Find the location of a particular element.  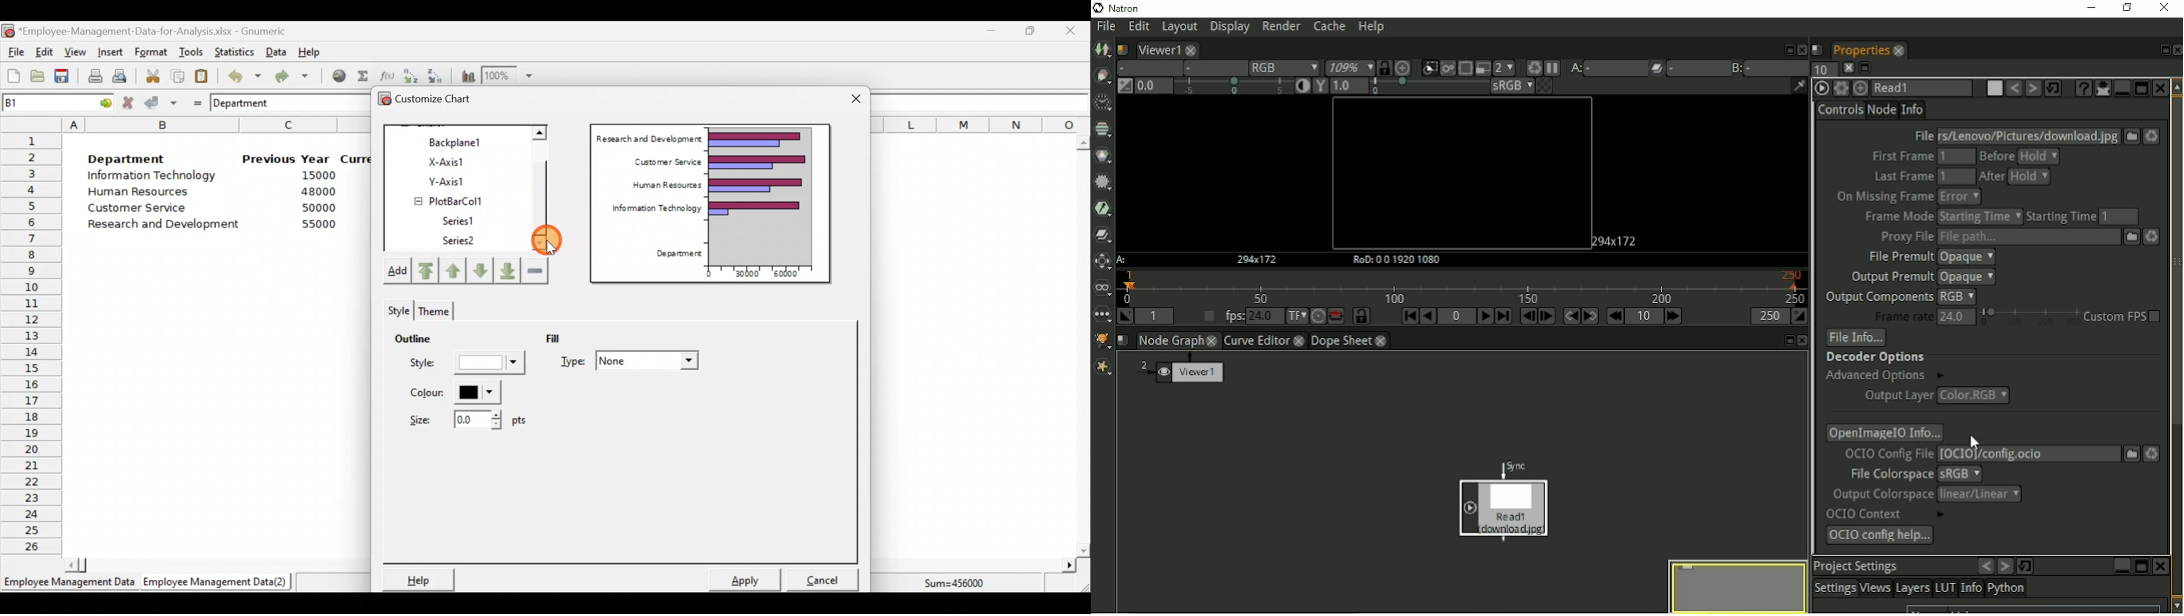

Previous frame is located at coordinates (1526, 318).